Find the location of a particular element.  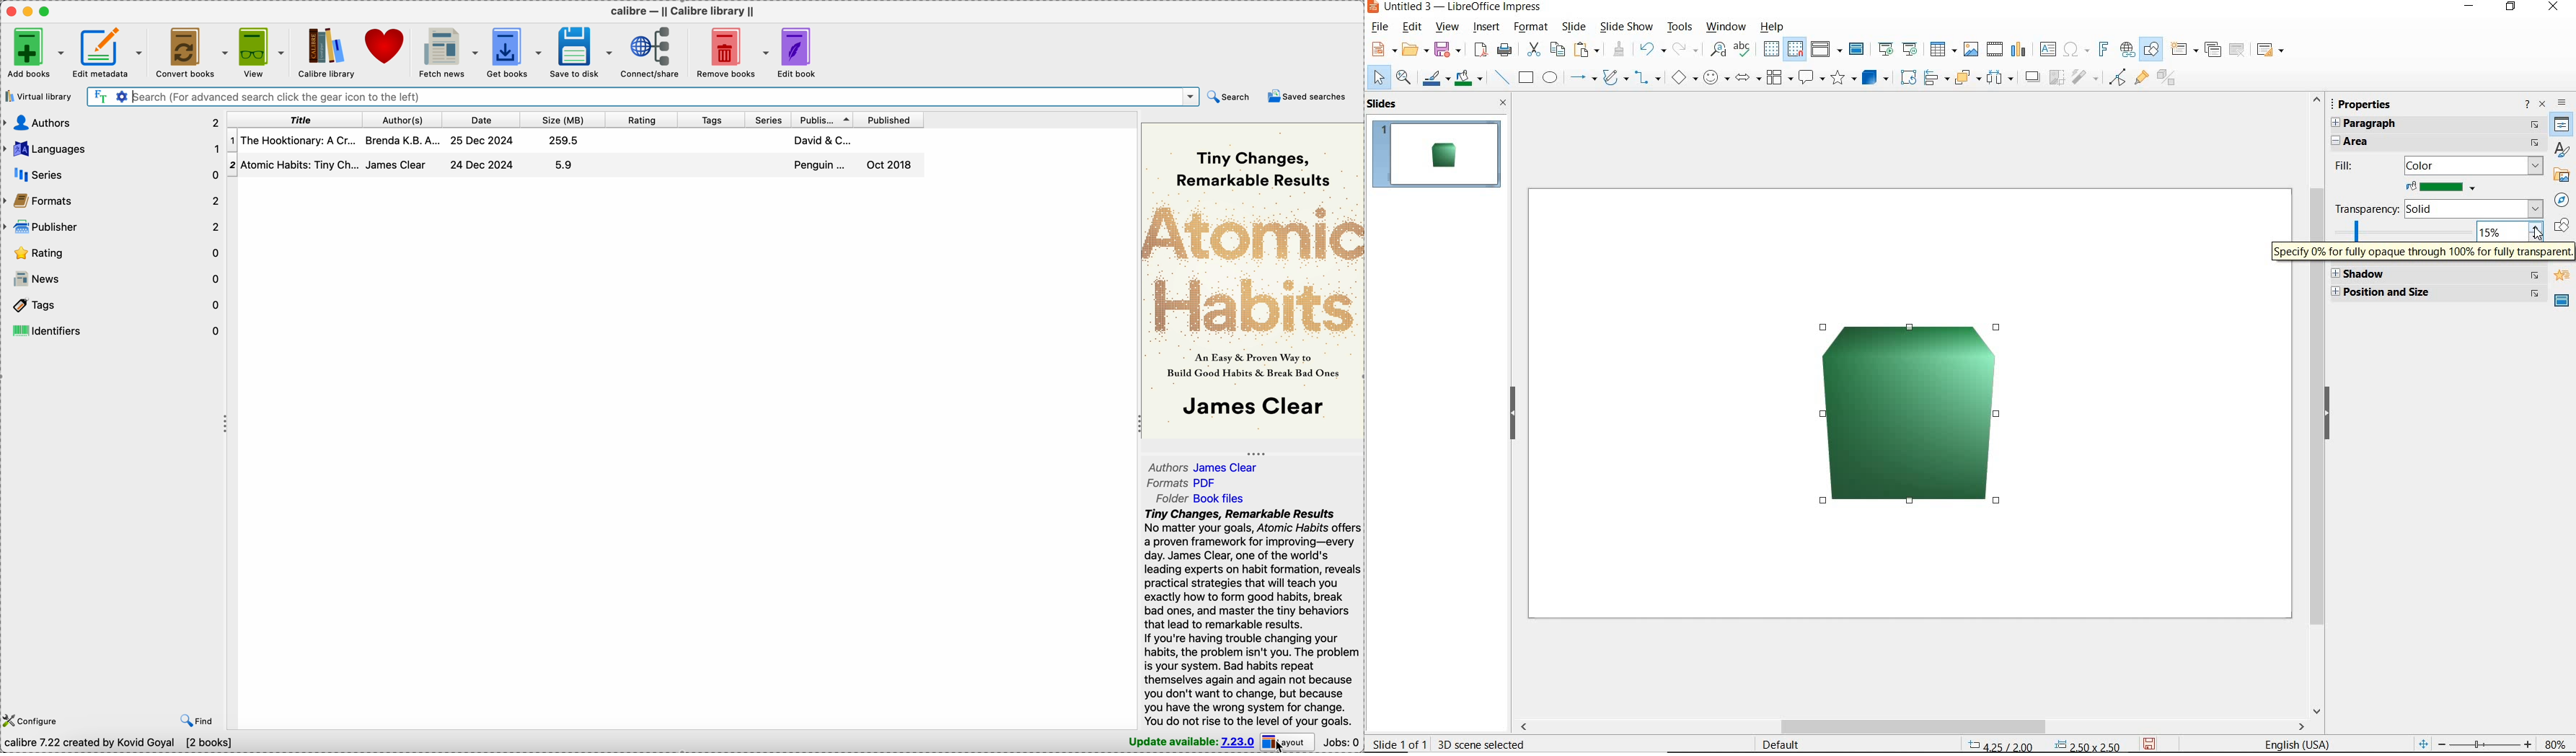

master slide is located at coordinates (1857, 50).